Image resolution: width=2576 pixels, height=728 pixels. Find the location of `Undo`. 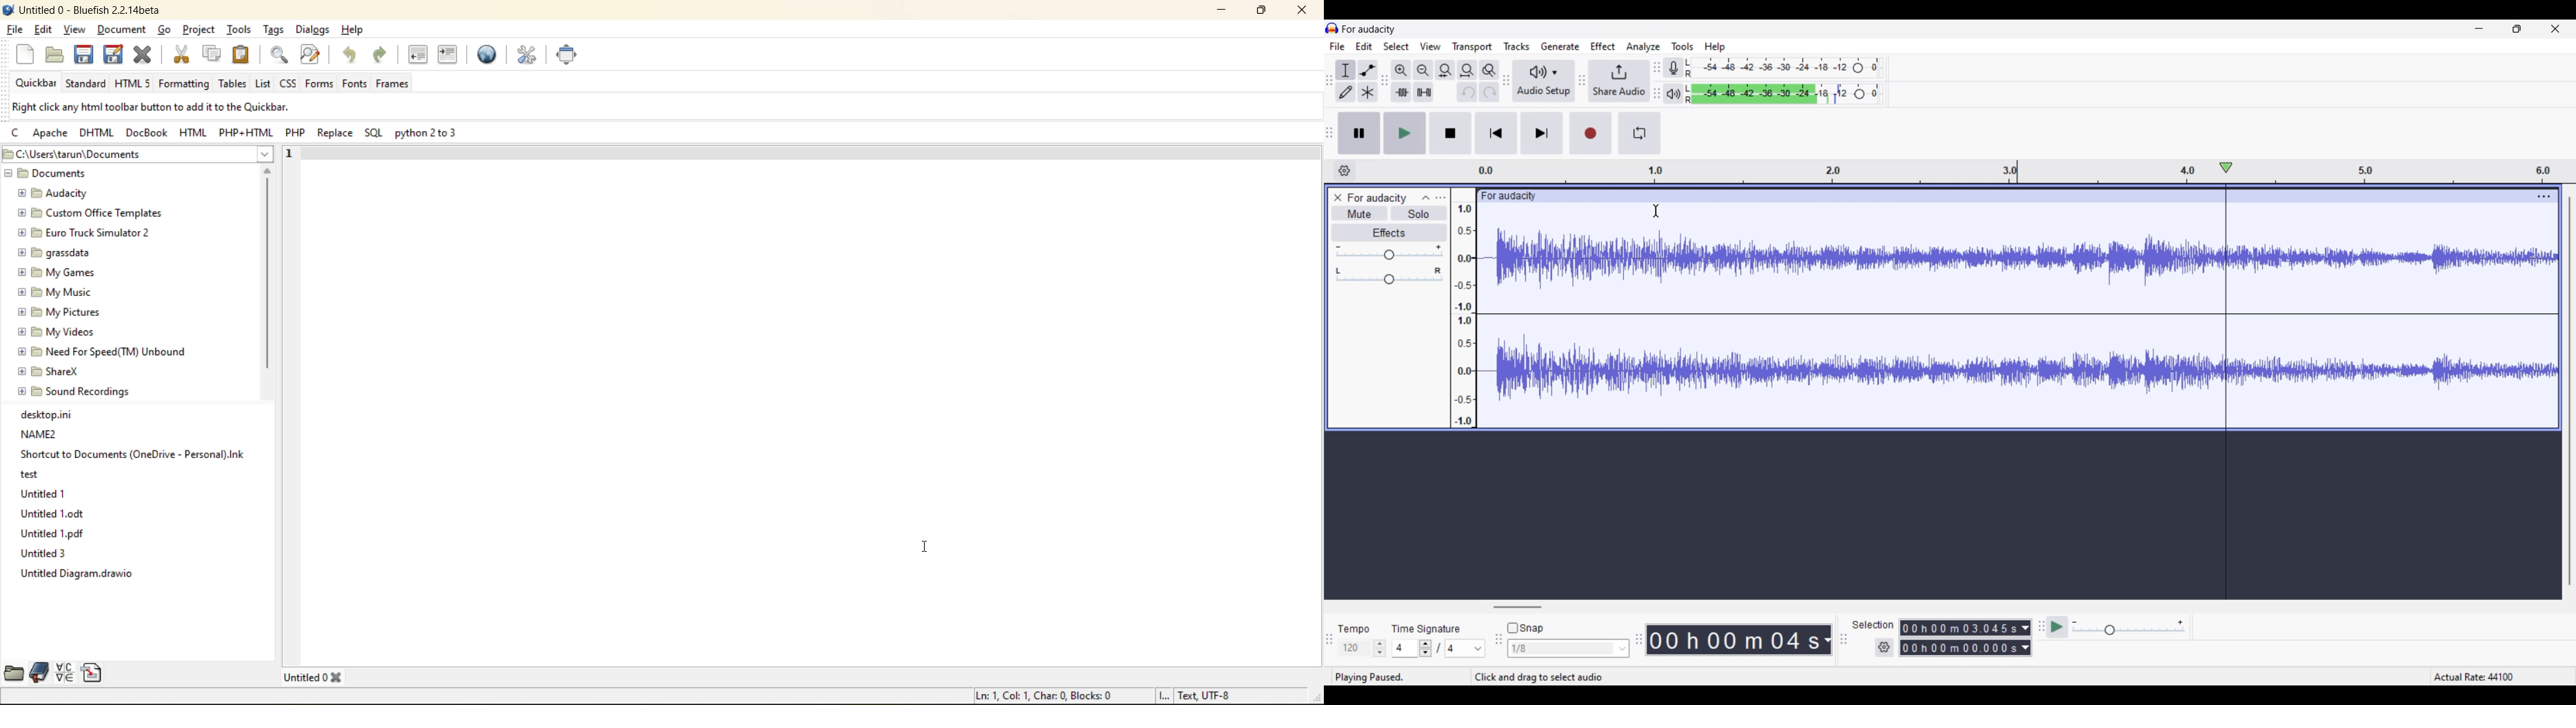

Undo is located at coordinates (1467, 91).